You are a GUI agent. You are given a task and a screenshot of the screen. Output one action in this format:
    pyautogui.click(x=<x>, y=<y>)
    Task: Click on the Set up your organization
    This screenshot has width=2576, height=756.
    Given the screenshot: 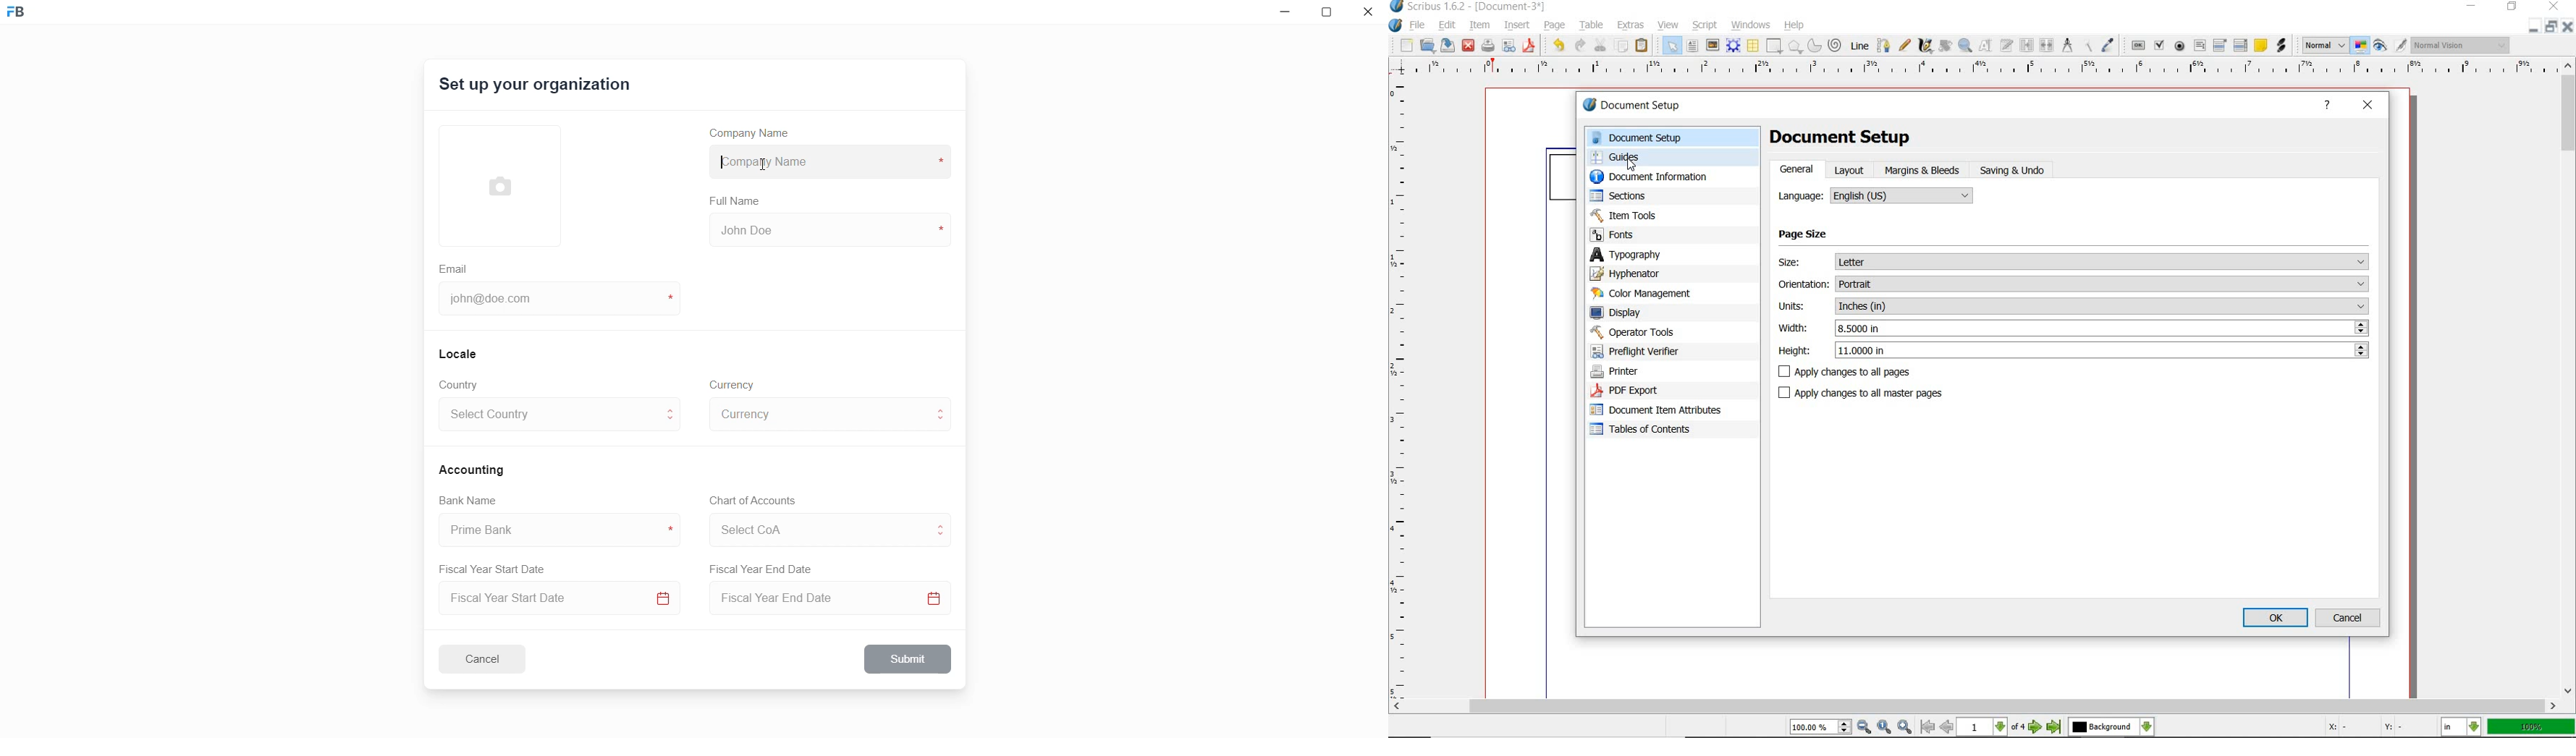 What is the action you would take?
    pyautogui.click(x=536, y=87)
    